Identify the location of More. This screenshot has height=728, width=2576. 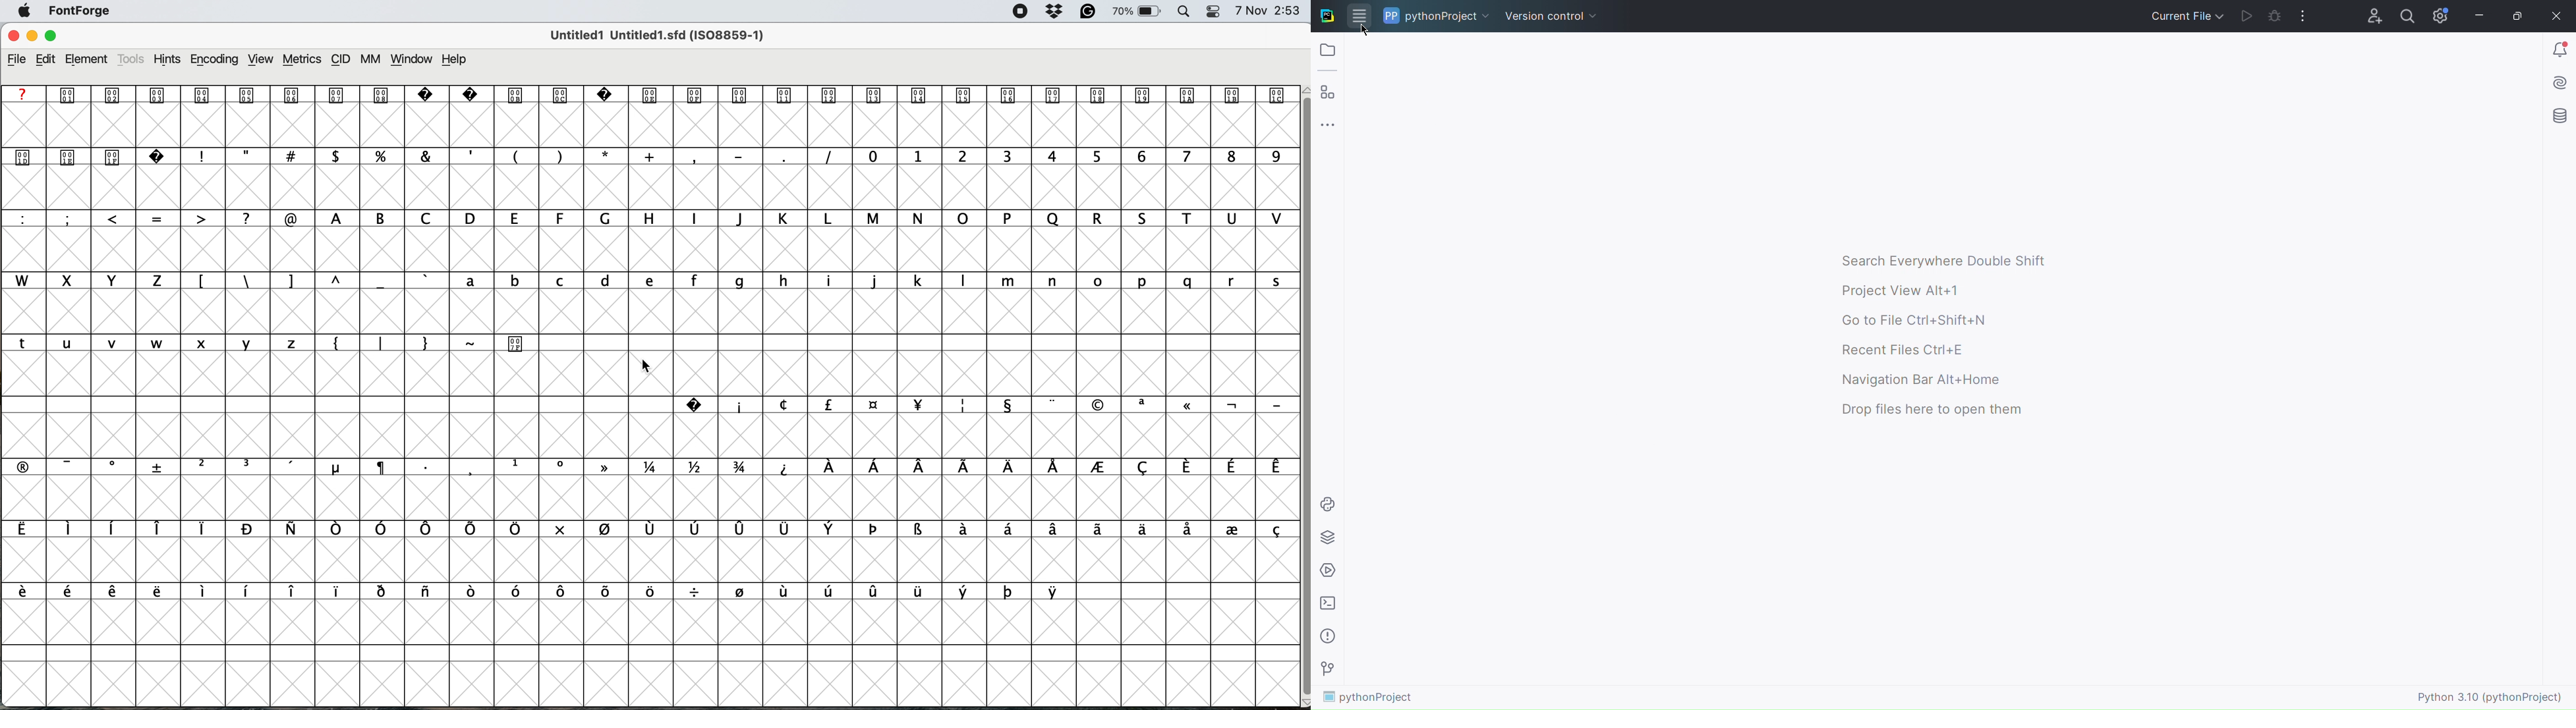
(2304, 14).